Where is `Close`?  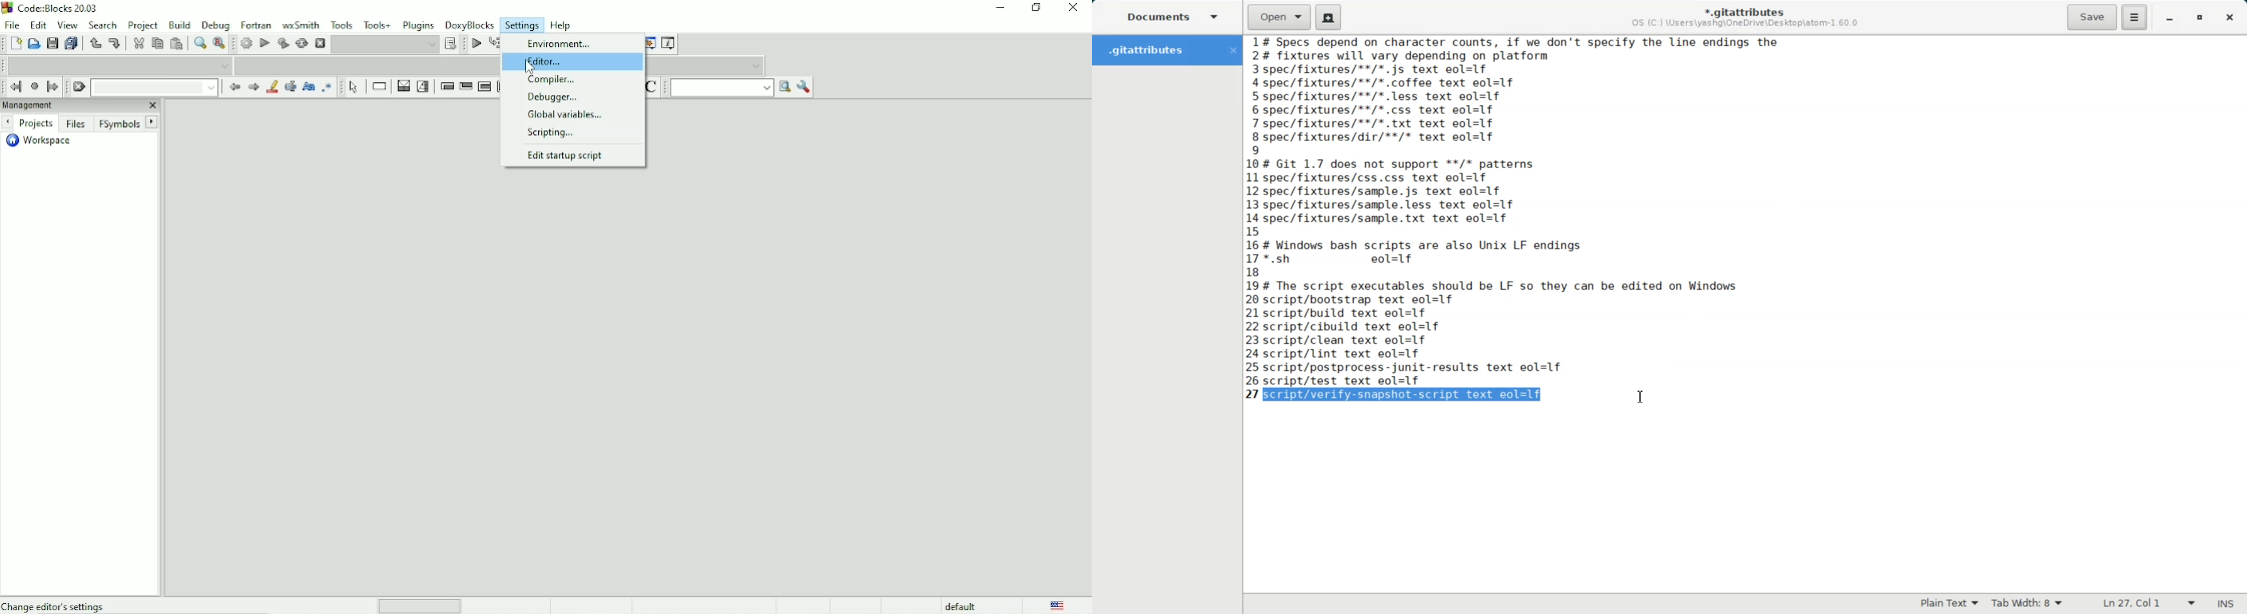
Close is located at coordinates (152, 105).